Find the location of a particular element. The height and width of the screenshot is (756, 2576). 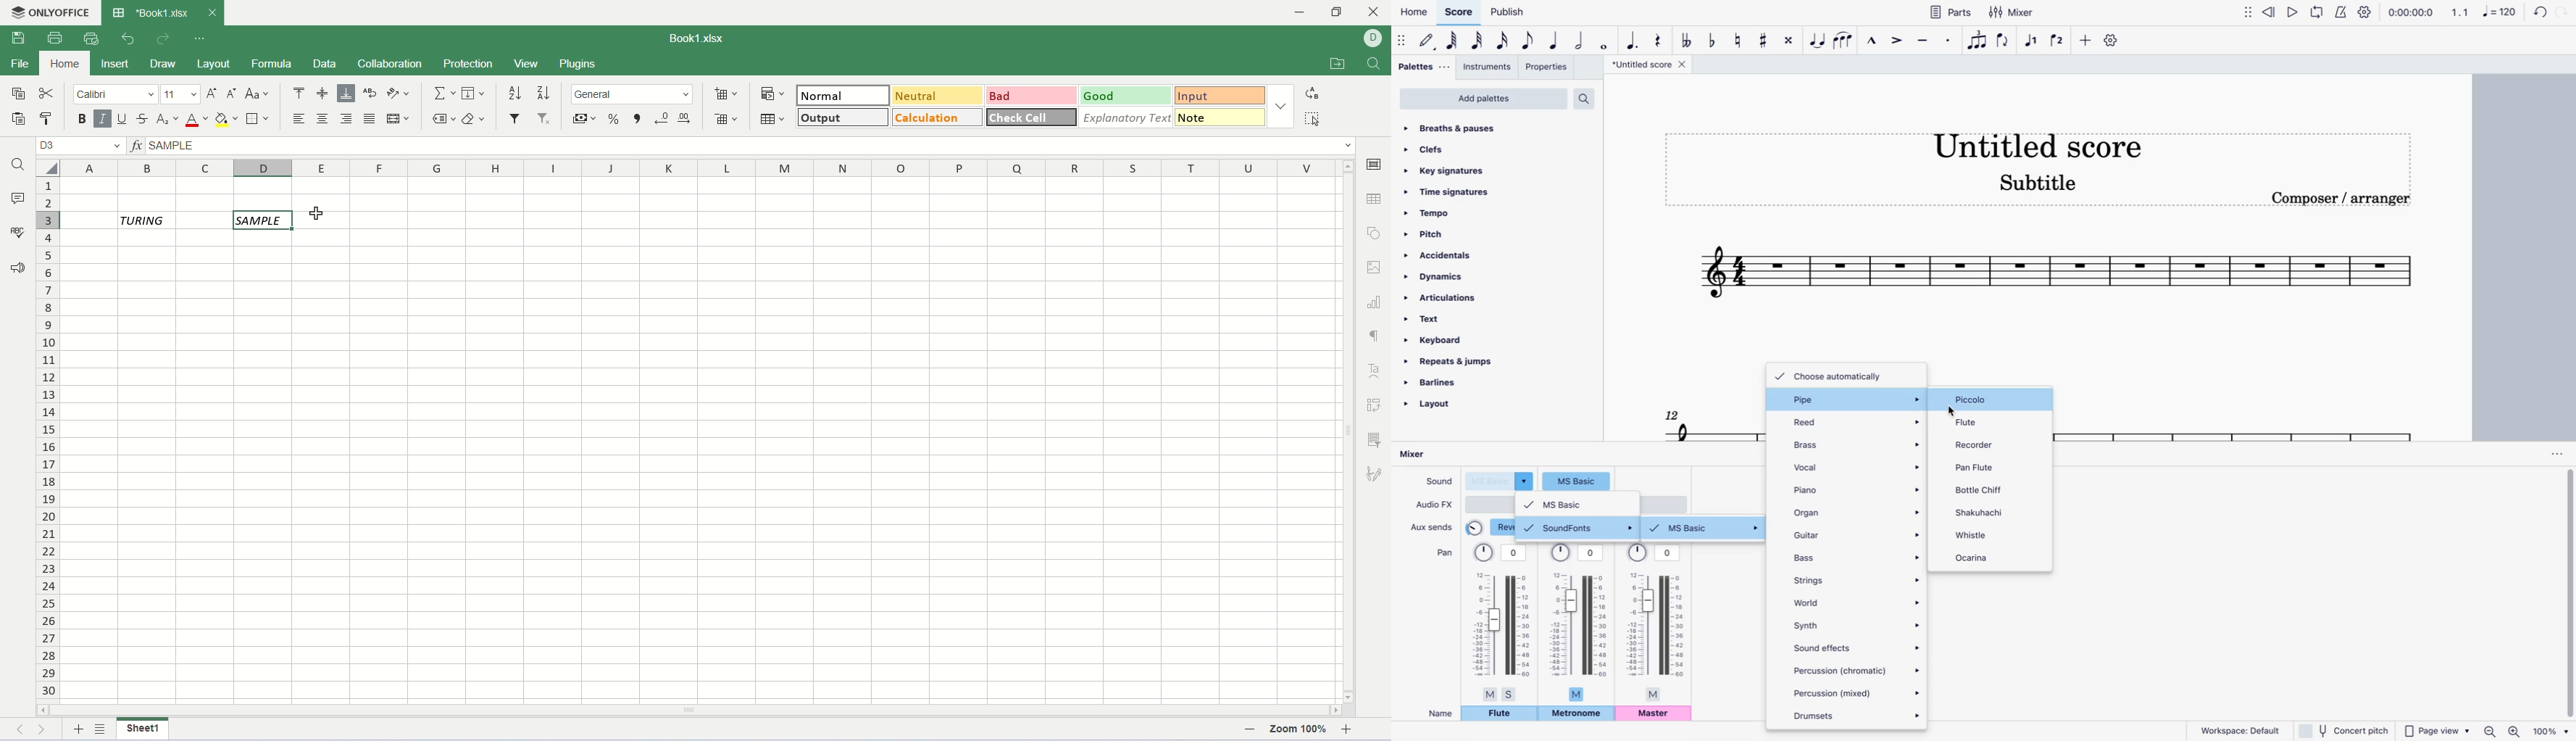

key signatures is located at coordinates (1447, 170).